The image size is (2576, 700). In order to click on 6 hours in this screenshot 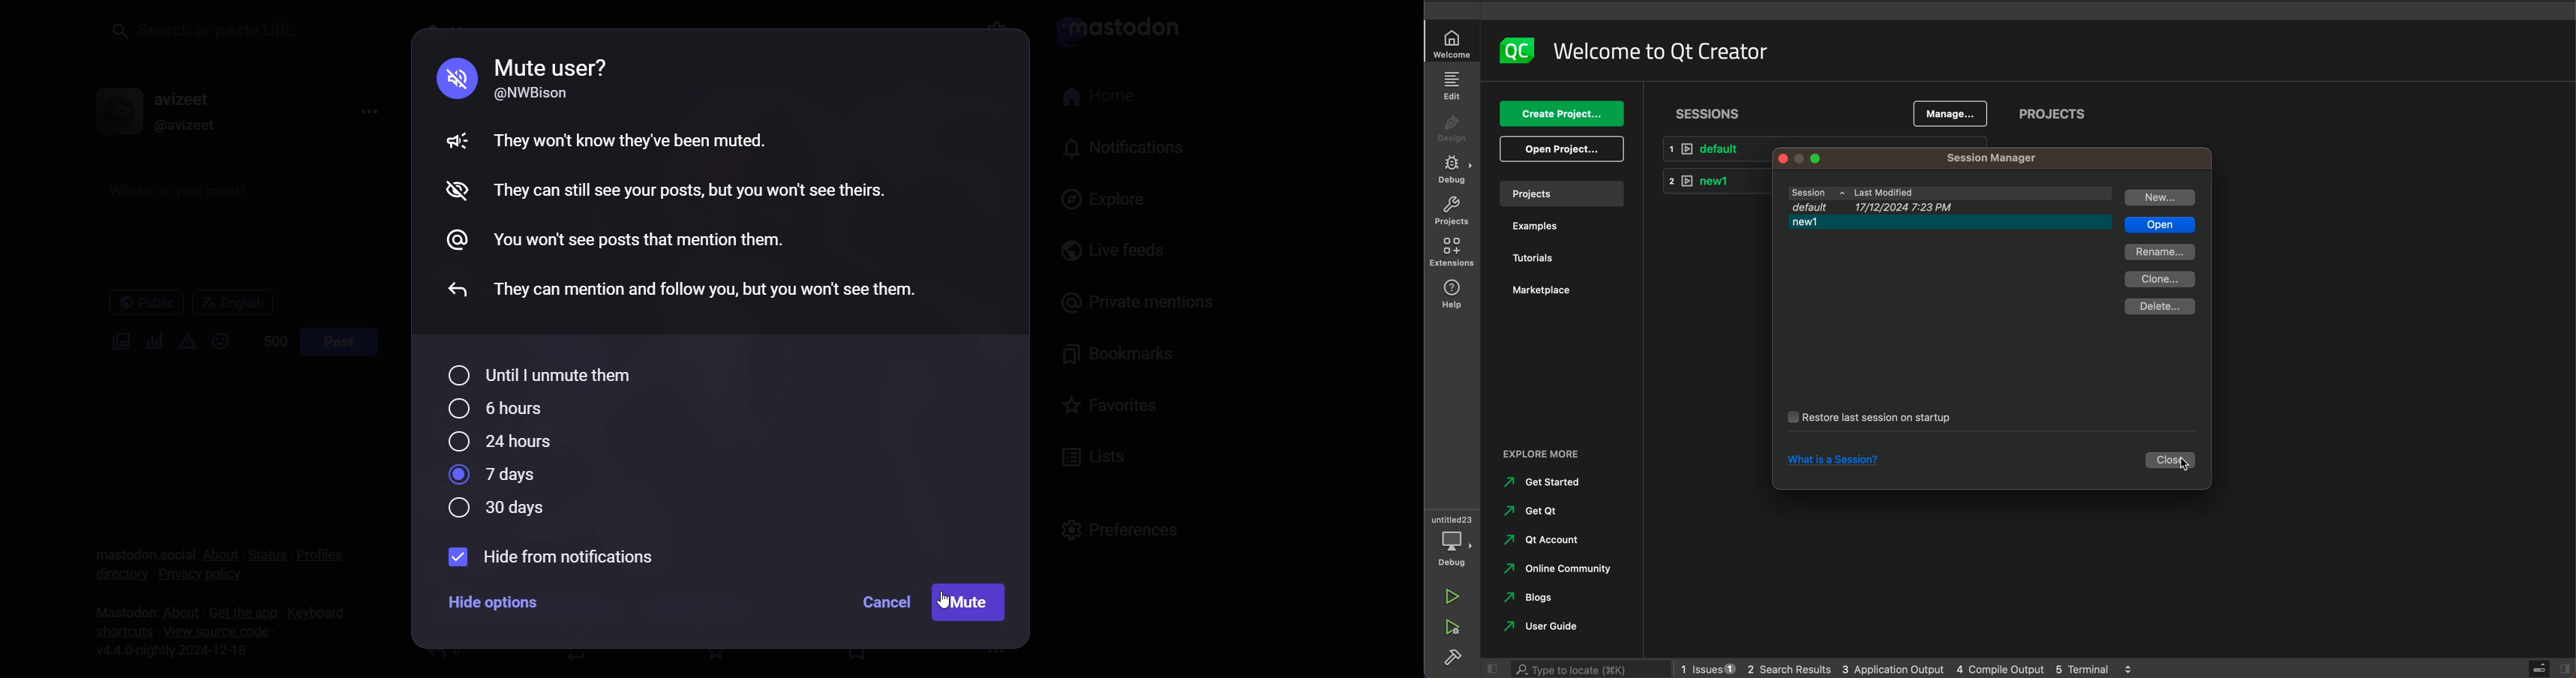, I will do `click(507, 408)`.